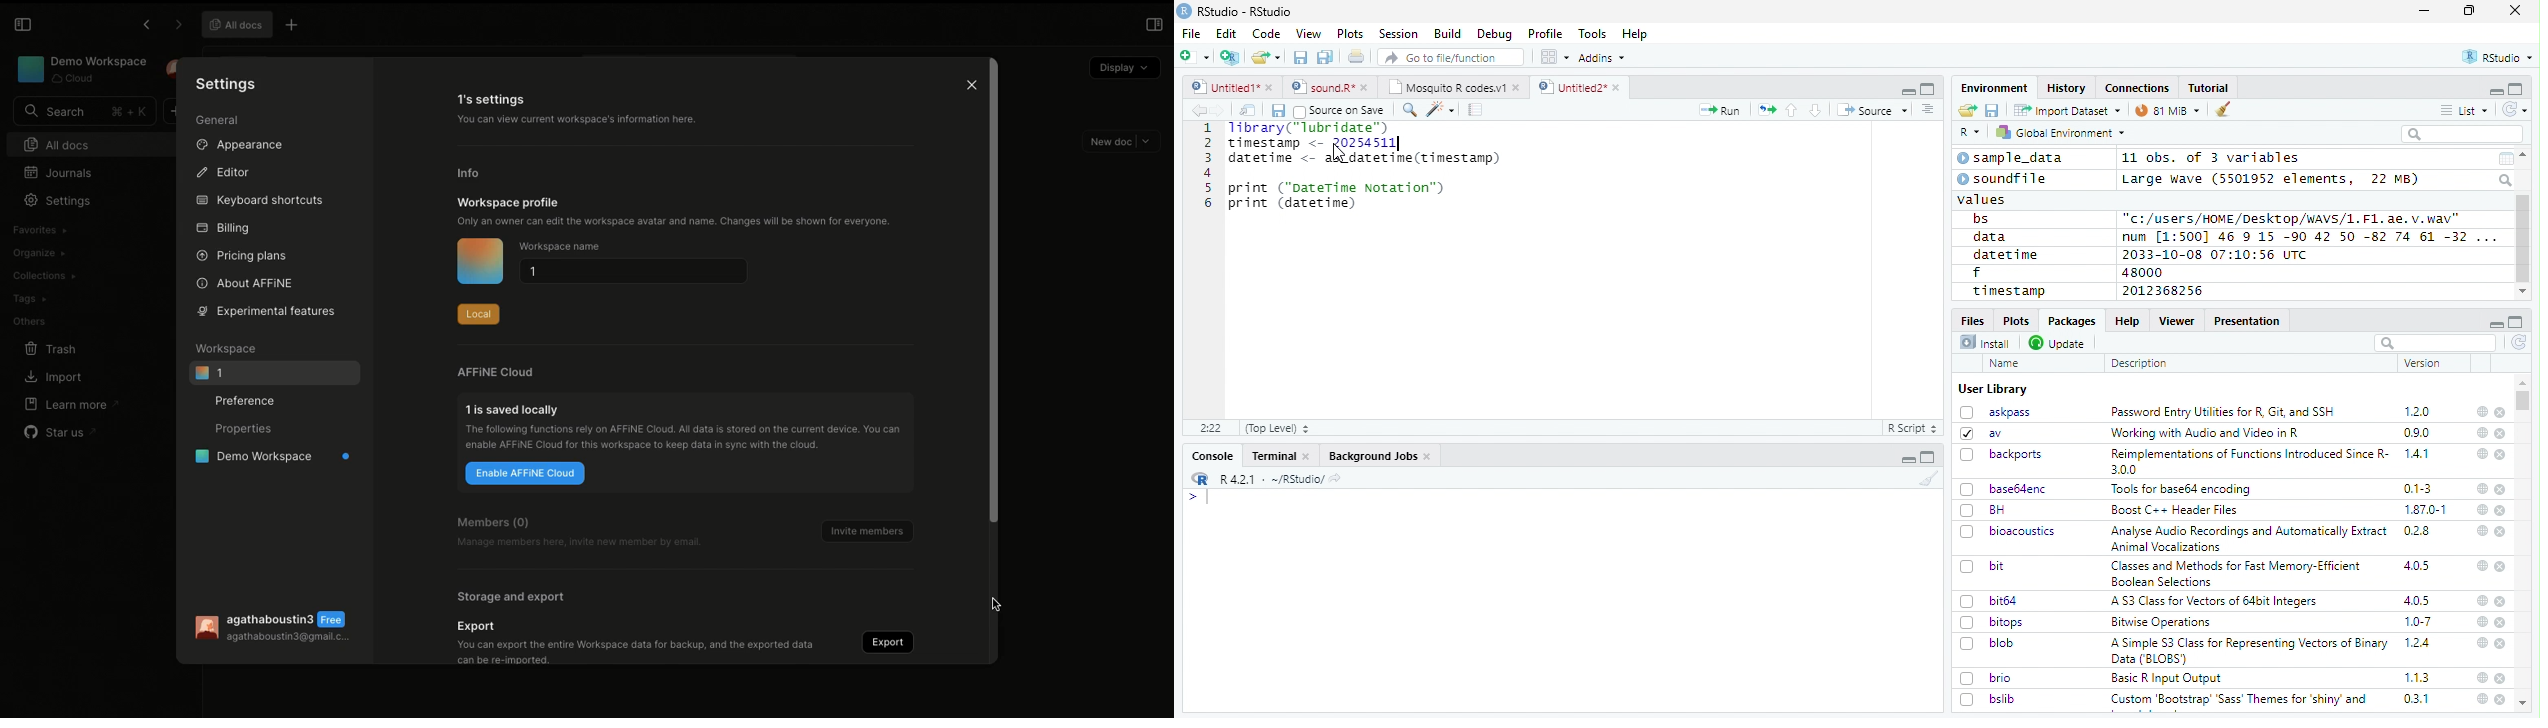 The image size is (2548, 728). What do you see at coordinates (2417, 433) in the screenshot?
I see `0.9.0` at bounding box center [2417, 433].